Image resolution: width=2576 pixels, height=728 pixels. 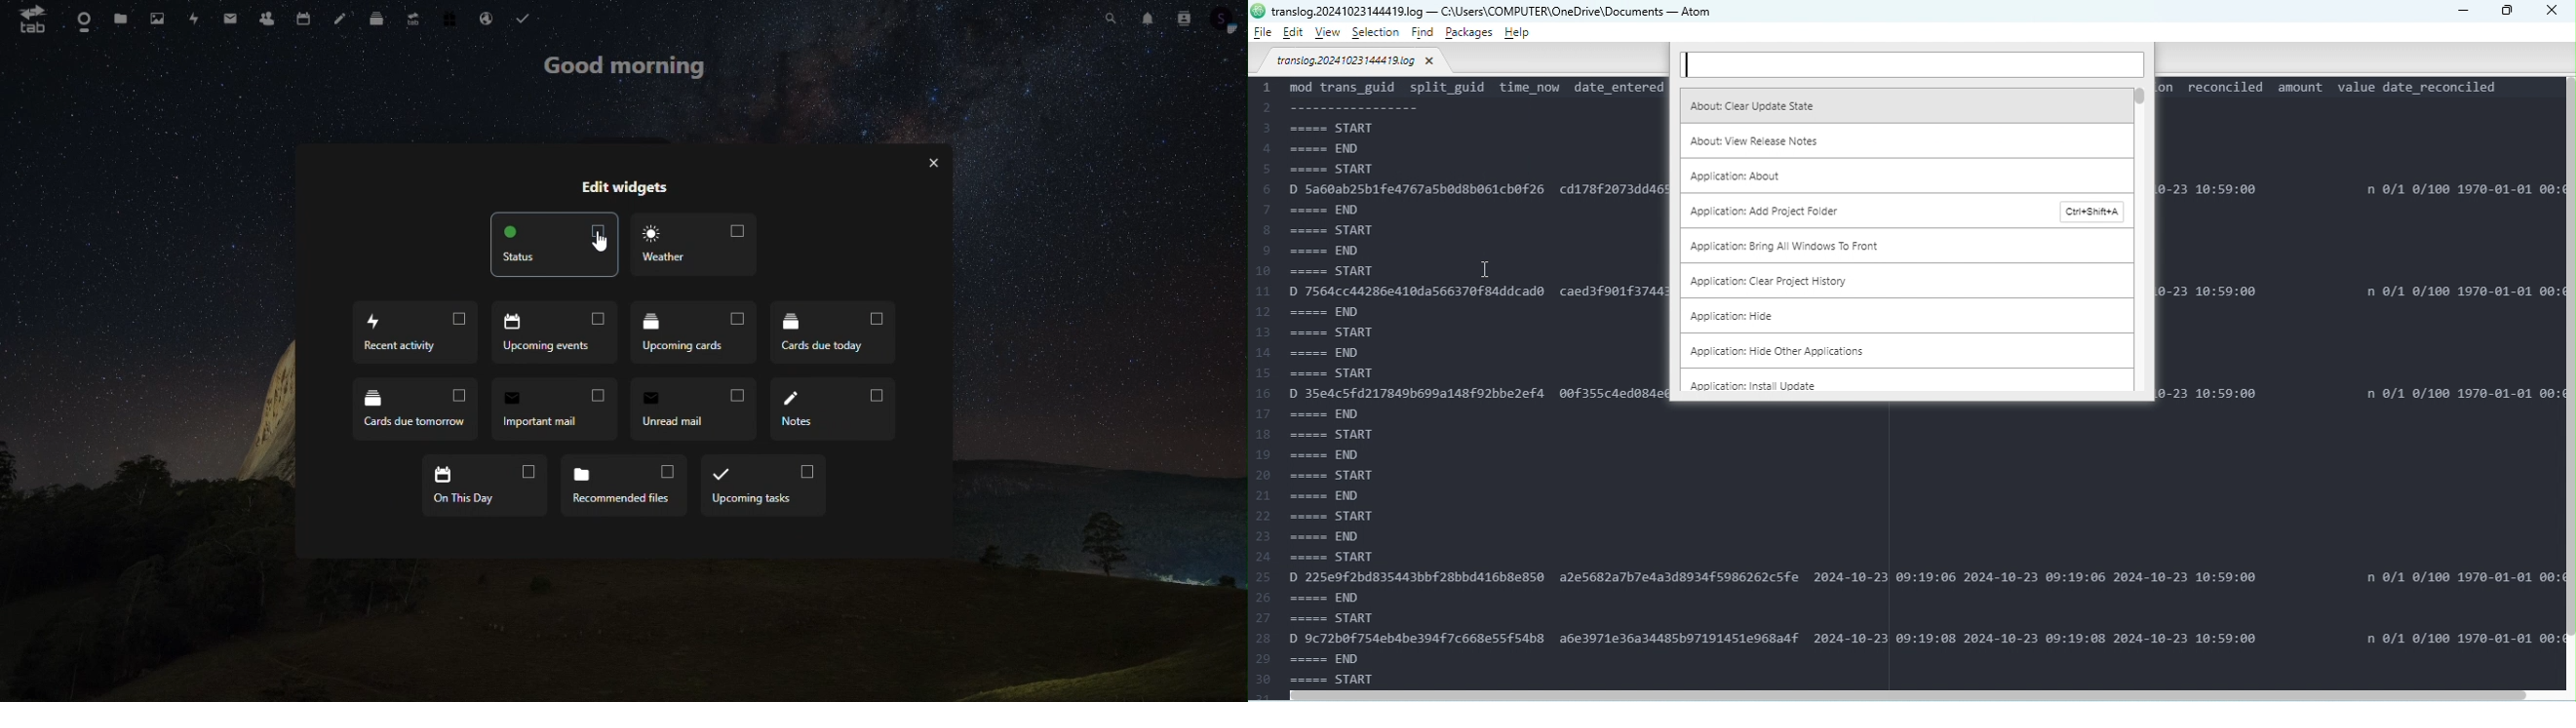 What do you see at coordinates (698, 245) in the screenshot?
I see `weather` at bounding box center [698, 245].